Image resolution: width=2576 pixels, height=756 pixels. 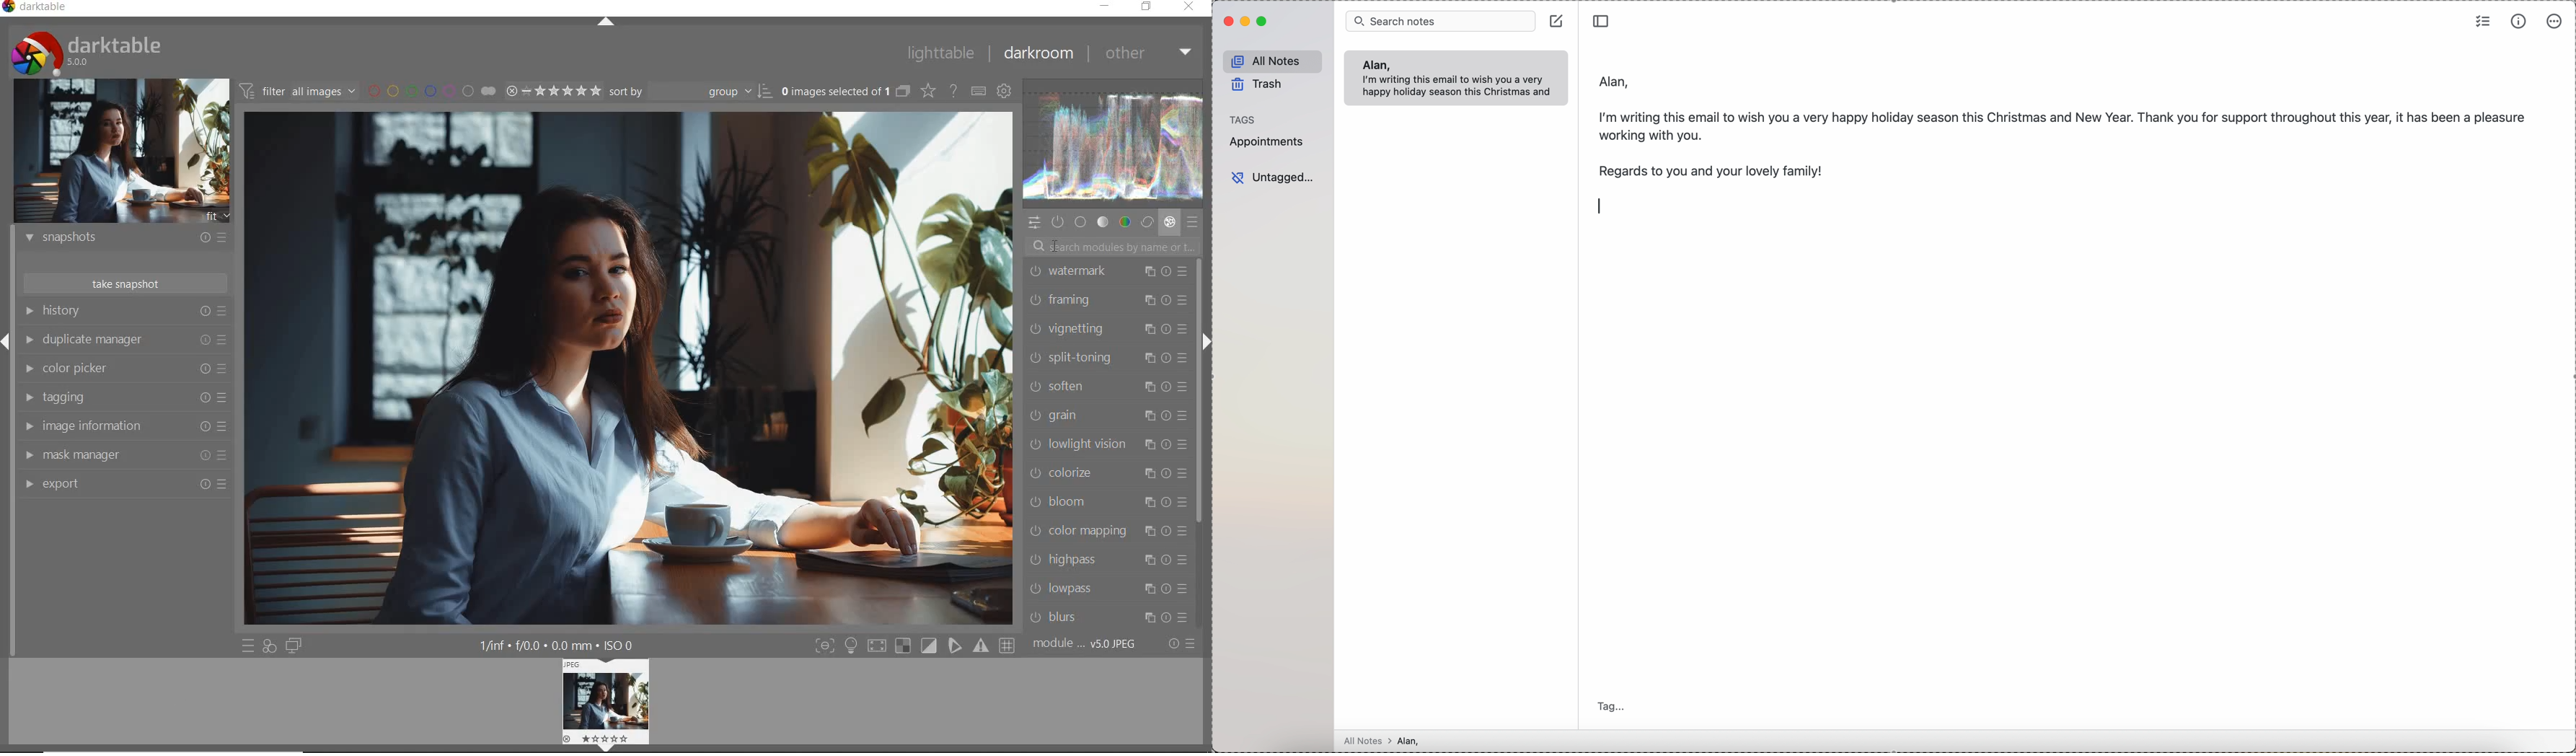 What do you see at coordinates (1108, 359) in the screenshot?
I see `split-toning` at bounding box center [1108, 359].